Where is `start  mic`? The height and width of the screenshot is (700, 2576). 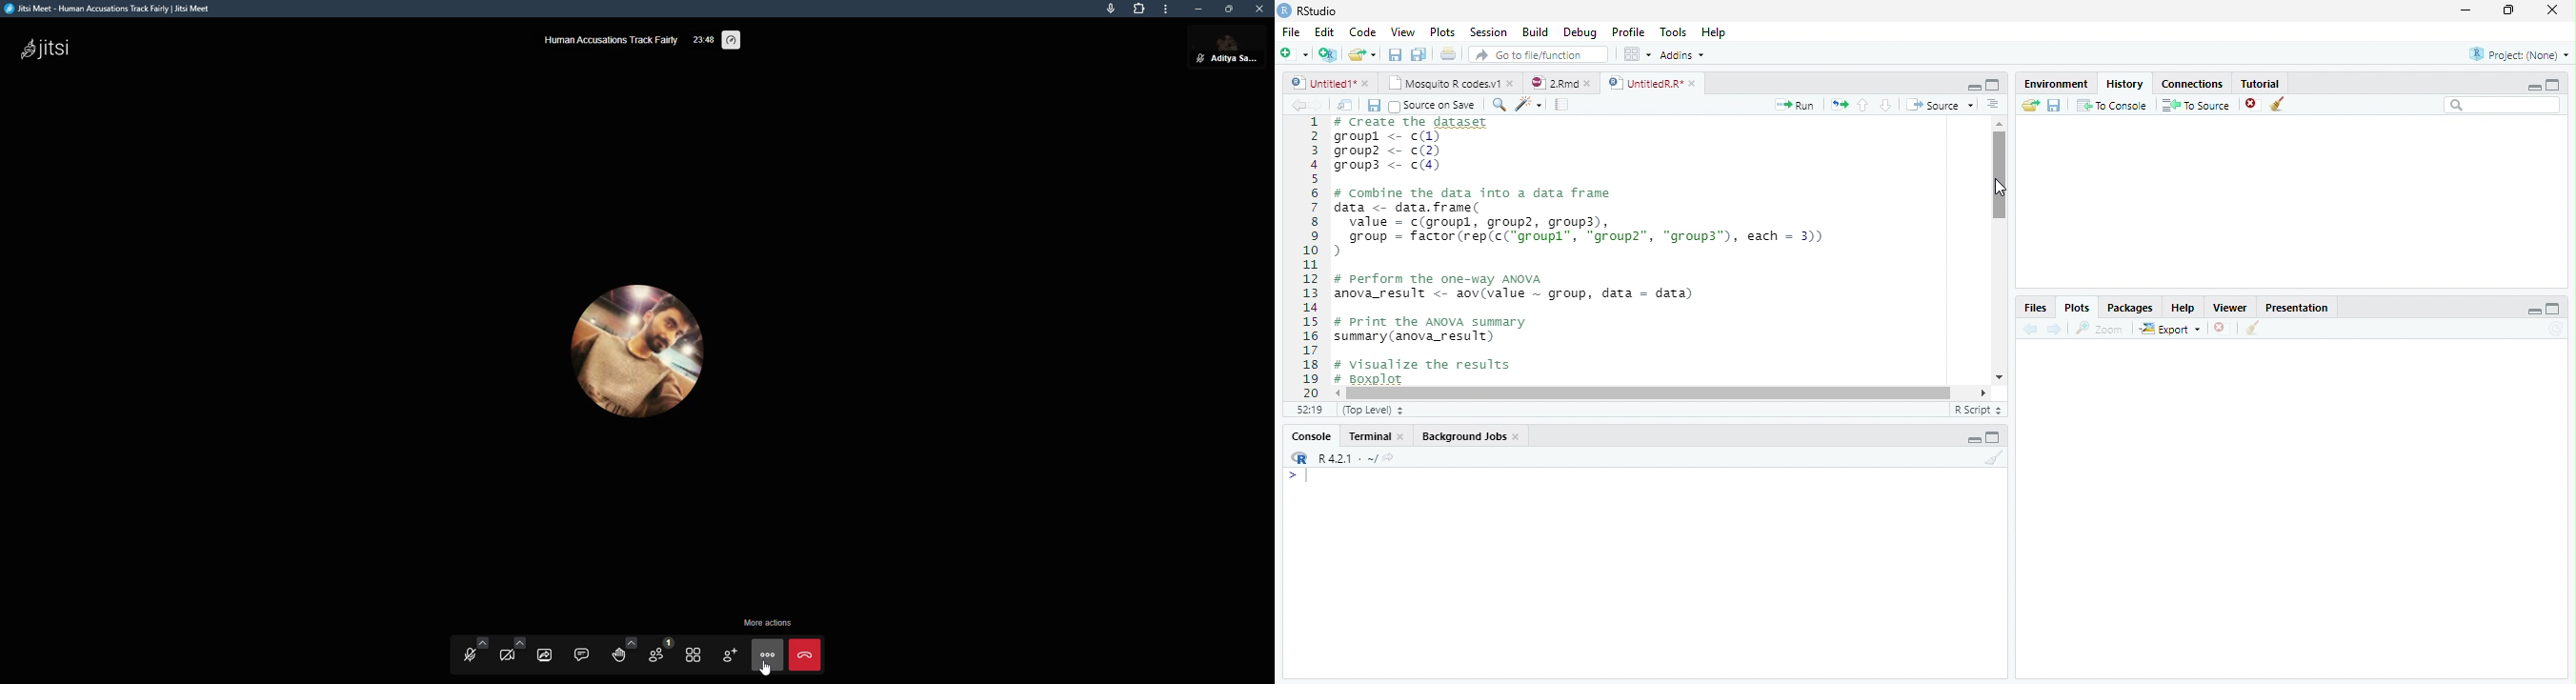
start  mic is located at coordinates (466, 653).